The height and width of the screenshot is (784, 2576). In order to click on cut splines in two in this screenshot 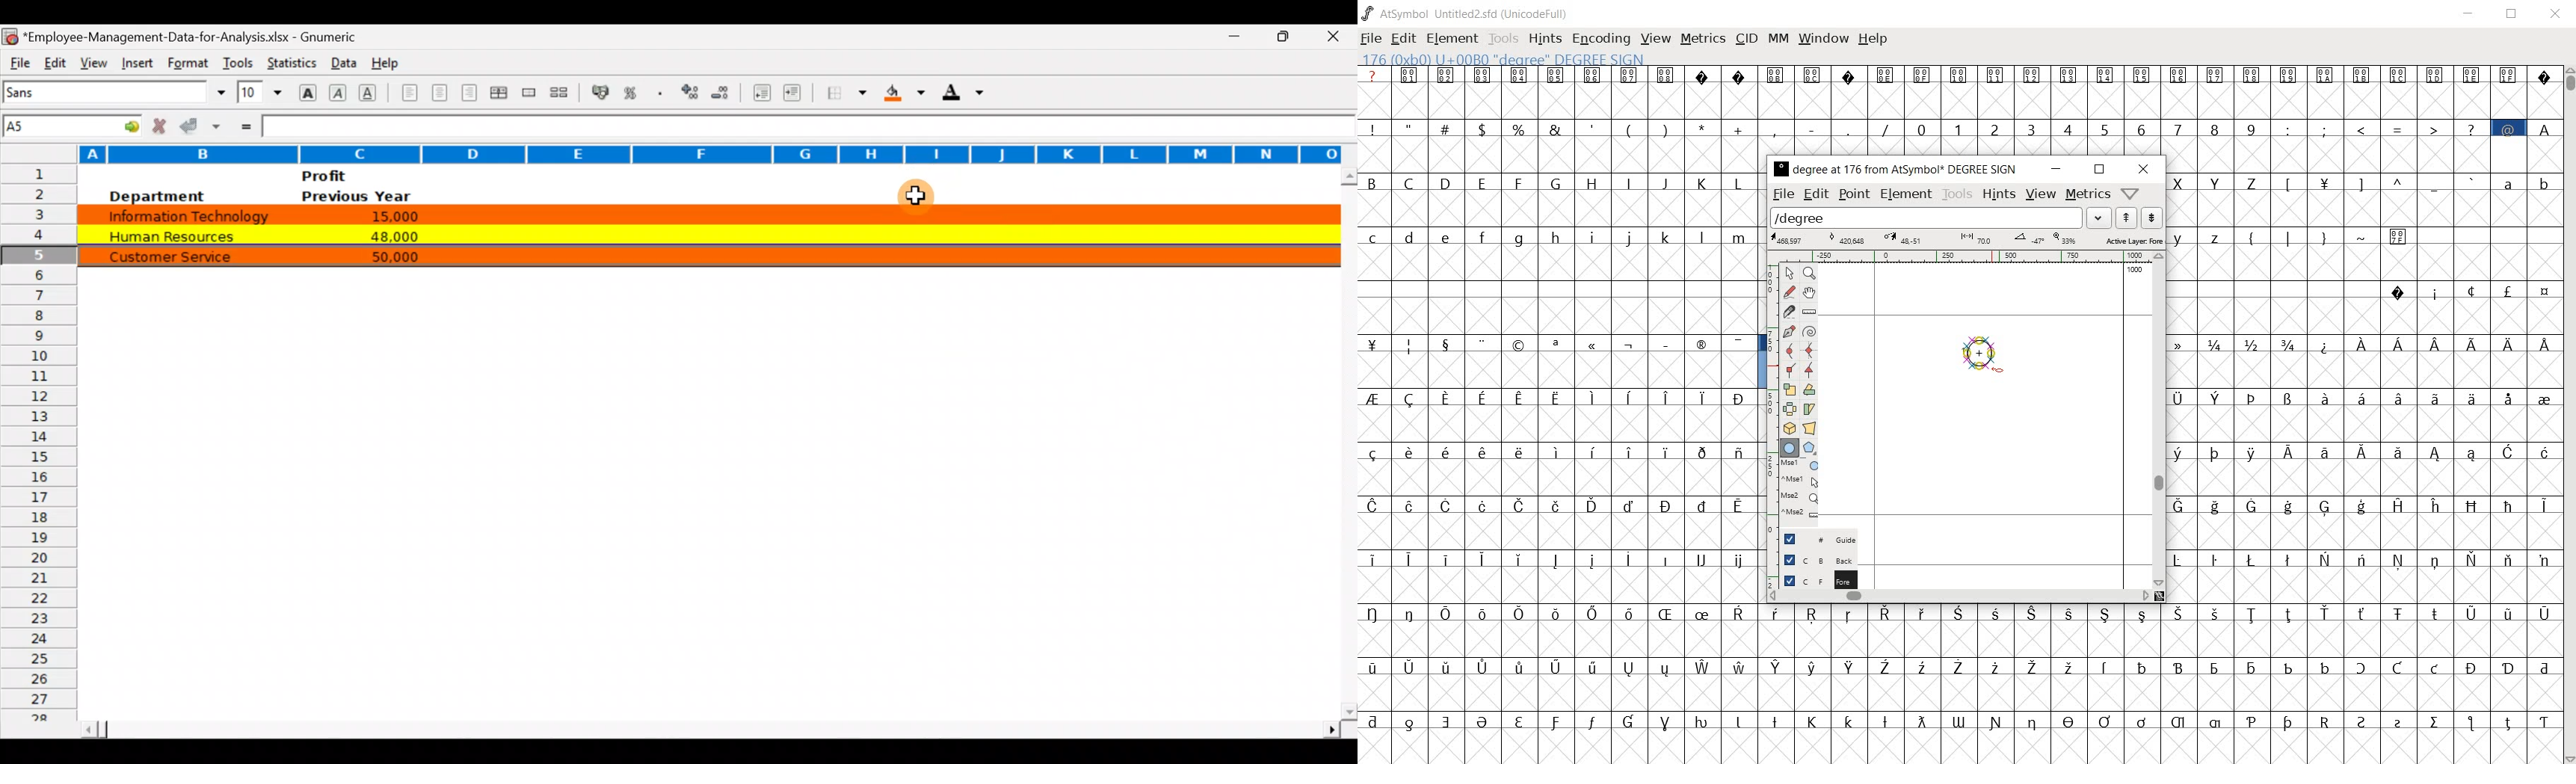, I will do `click(1788, 311)`.